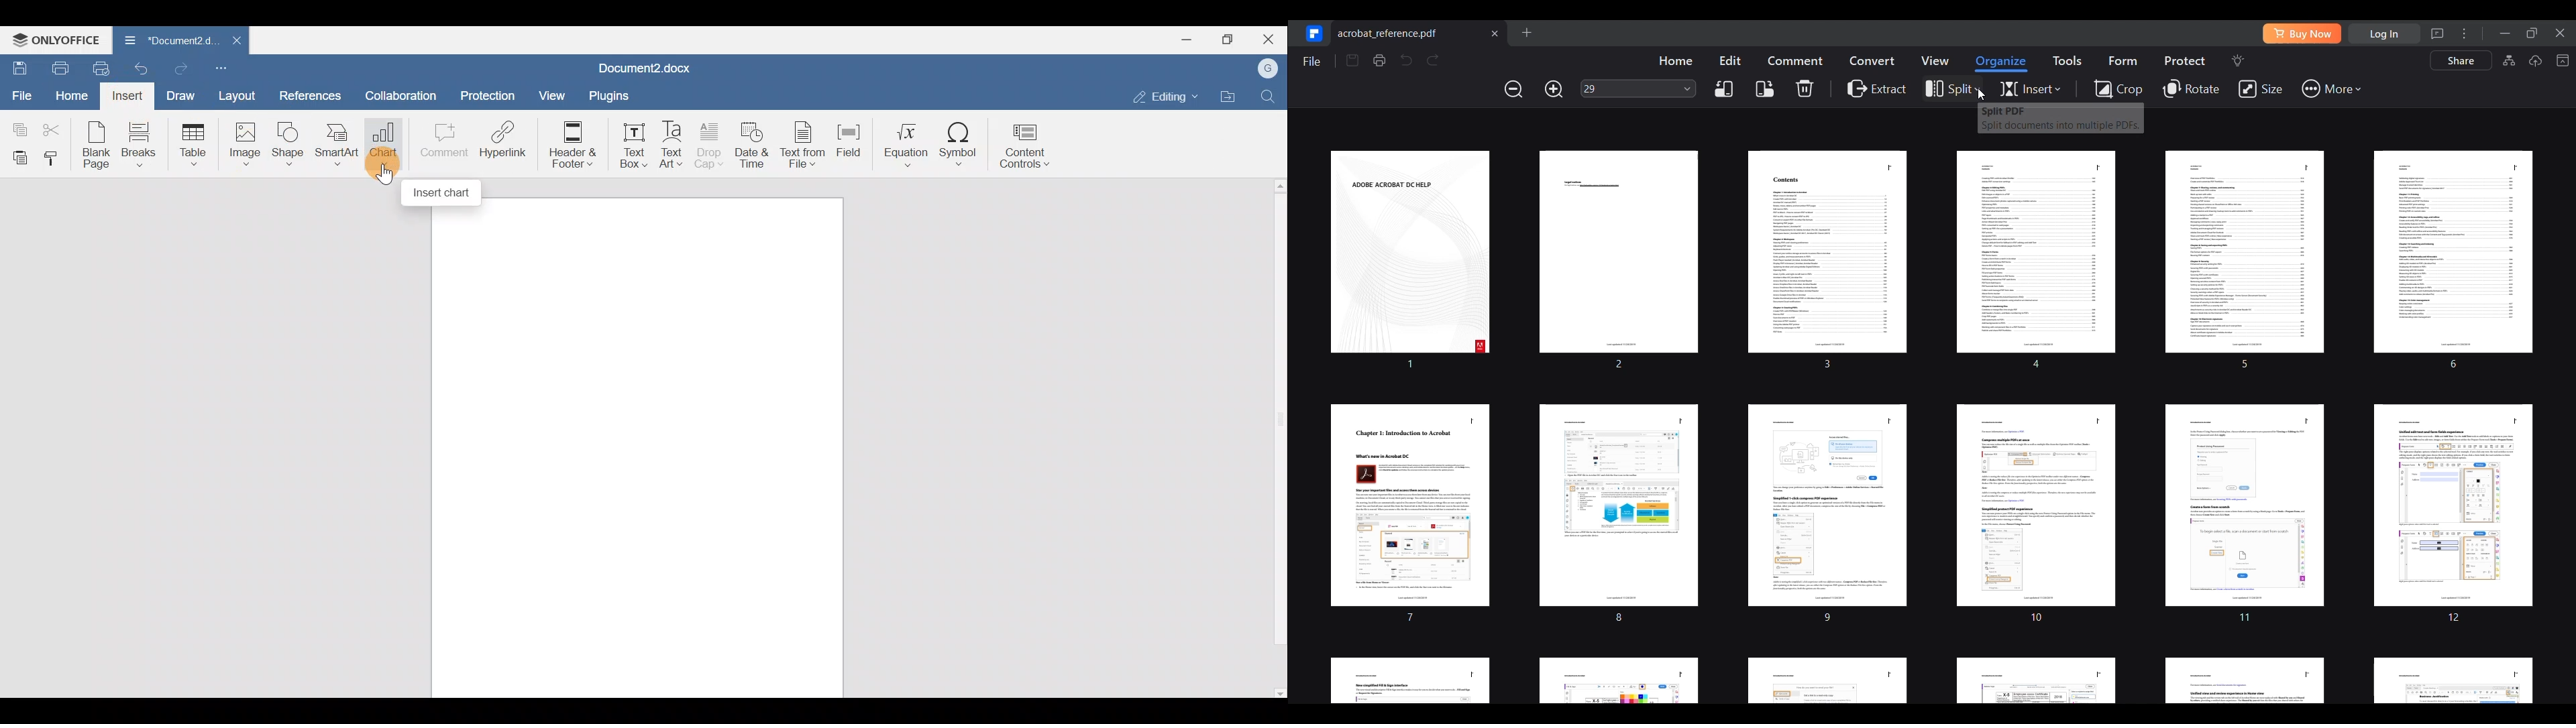 This screenshot has height=728, width=2576. What do you see at coordinates (381, 165) in the screenshot?
I see `Cursor on chart` at bounding box center [381, 165].